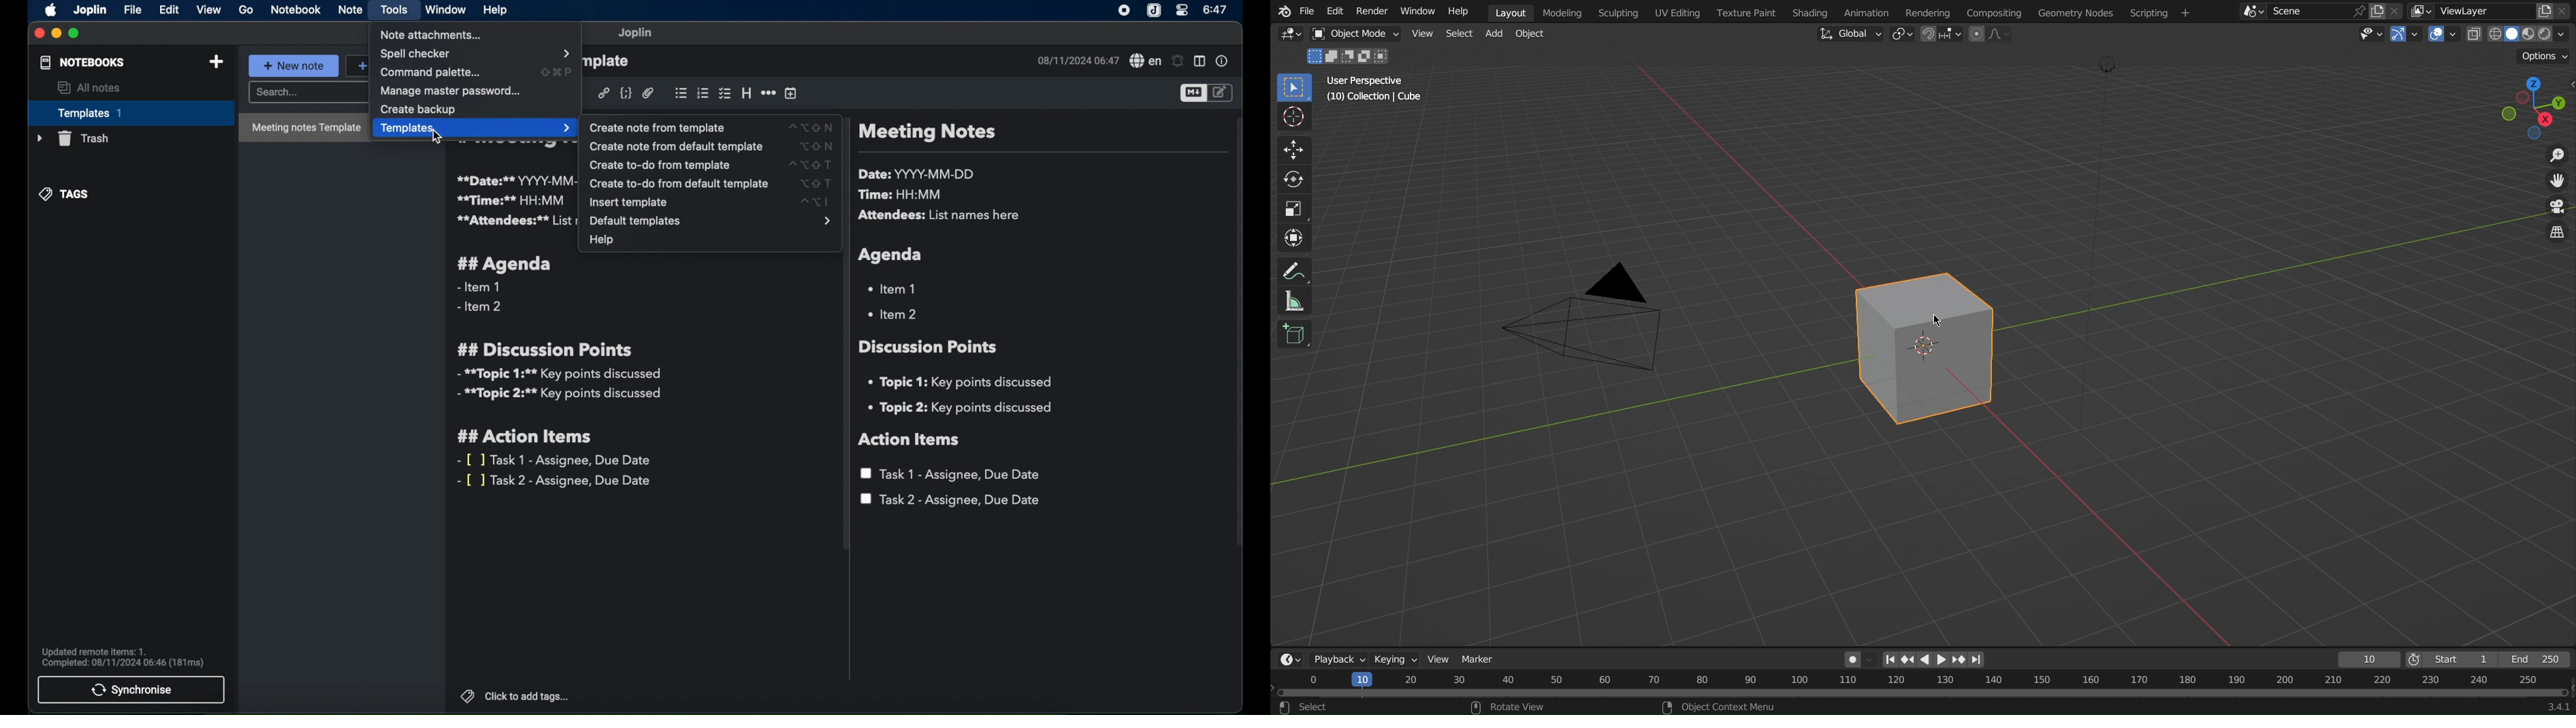 This screenshot has width=2576, height=728. Describe the element at coordinates (1942, 659) in the screenshot. I see `right` at that location.